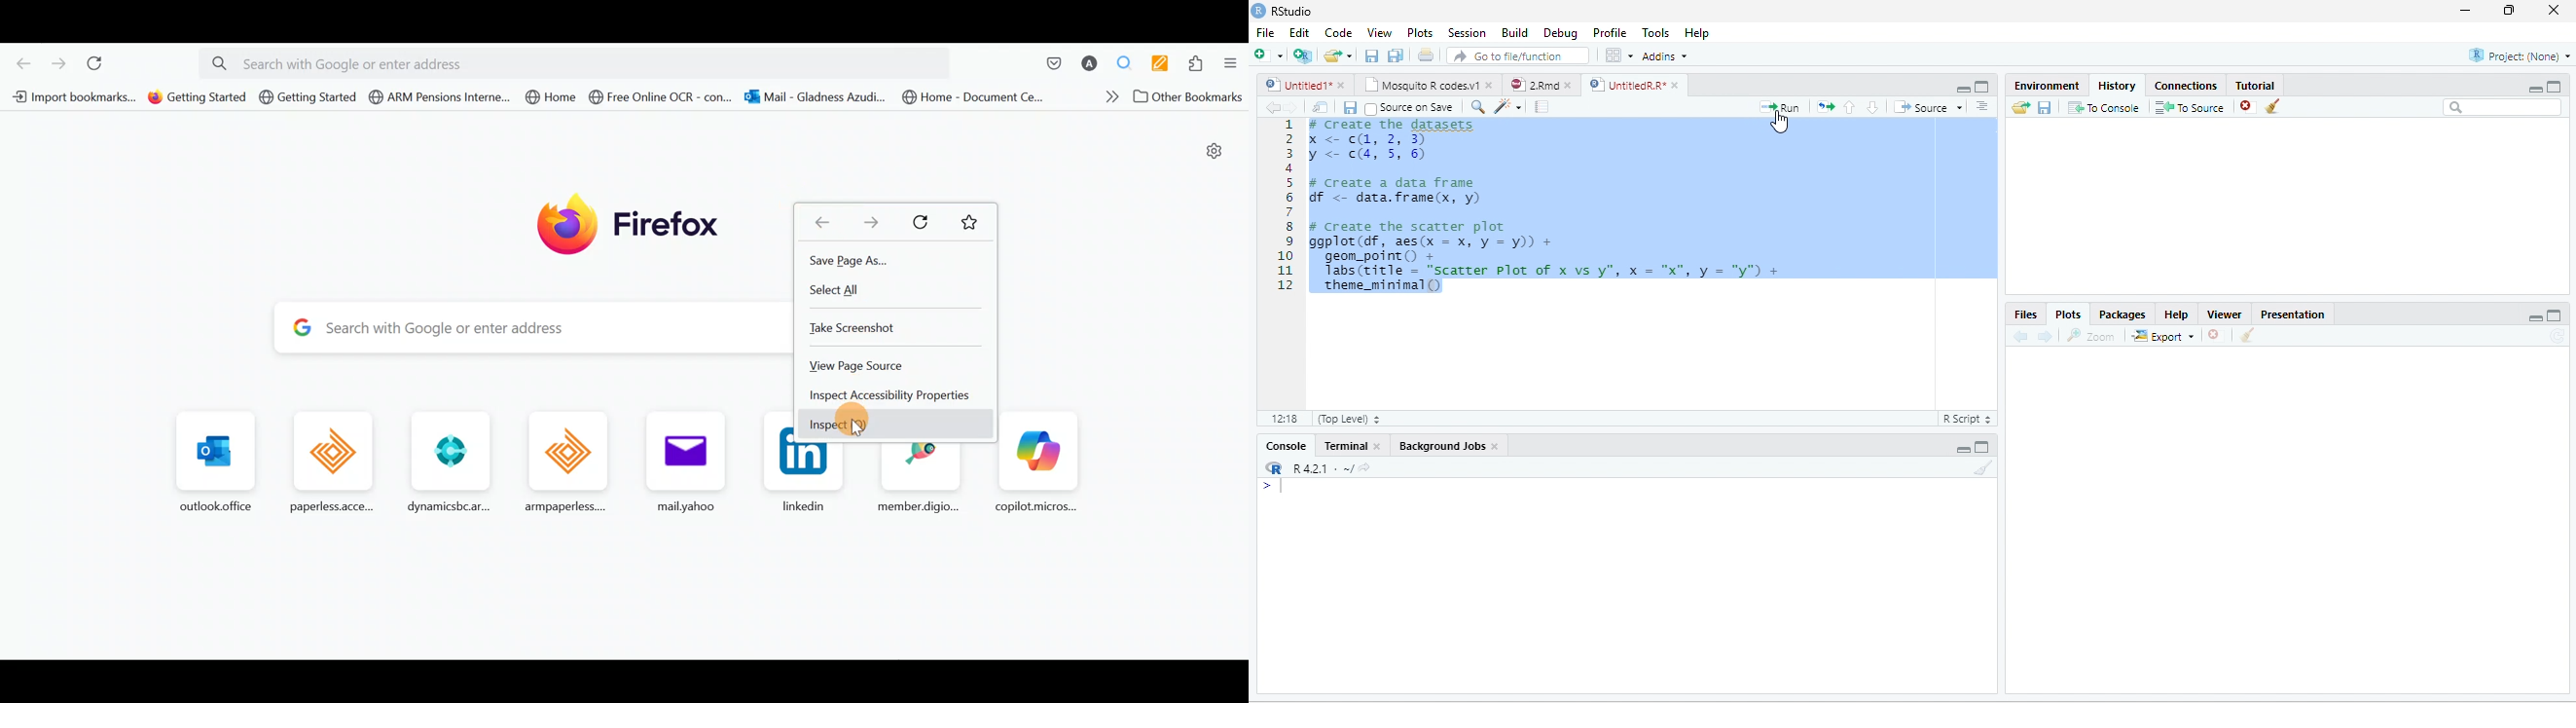 The height and width of the screenshot is (728, 2576). Describe the element at coordinates (1663, 56) in the screenshot. I see `Addins` at that location.